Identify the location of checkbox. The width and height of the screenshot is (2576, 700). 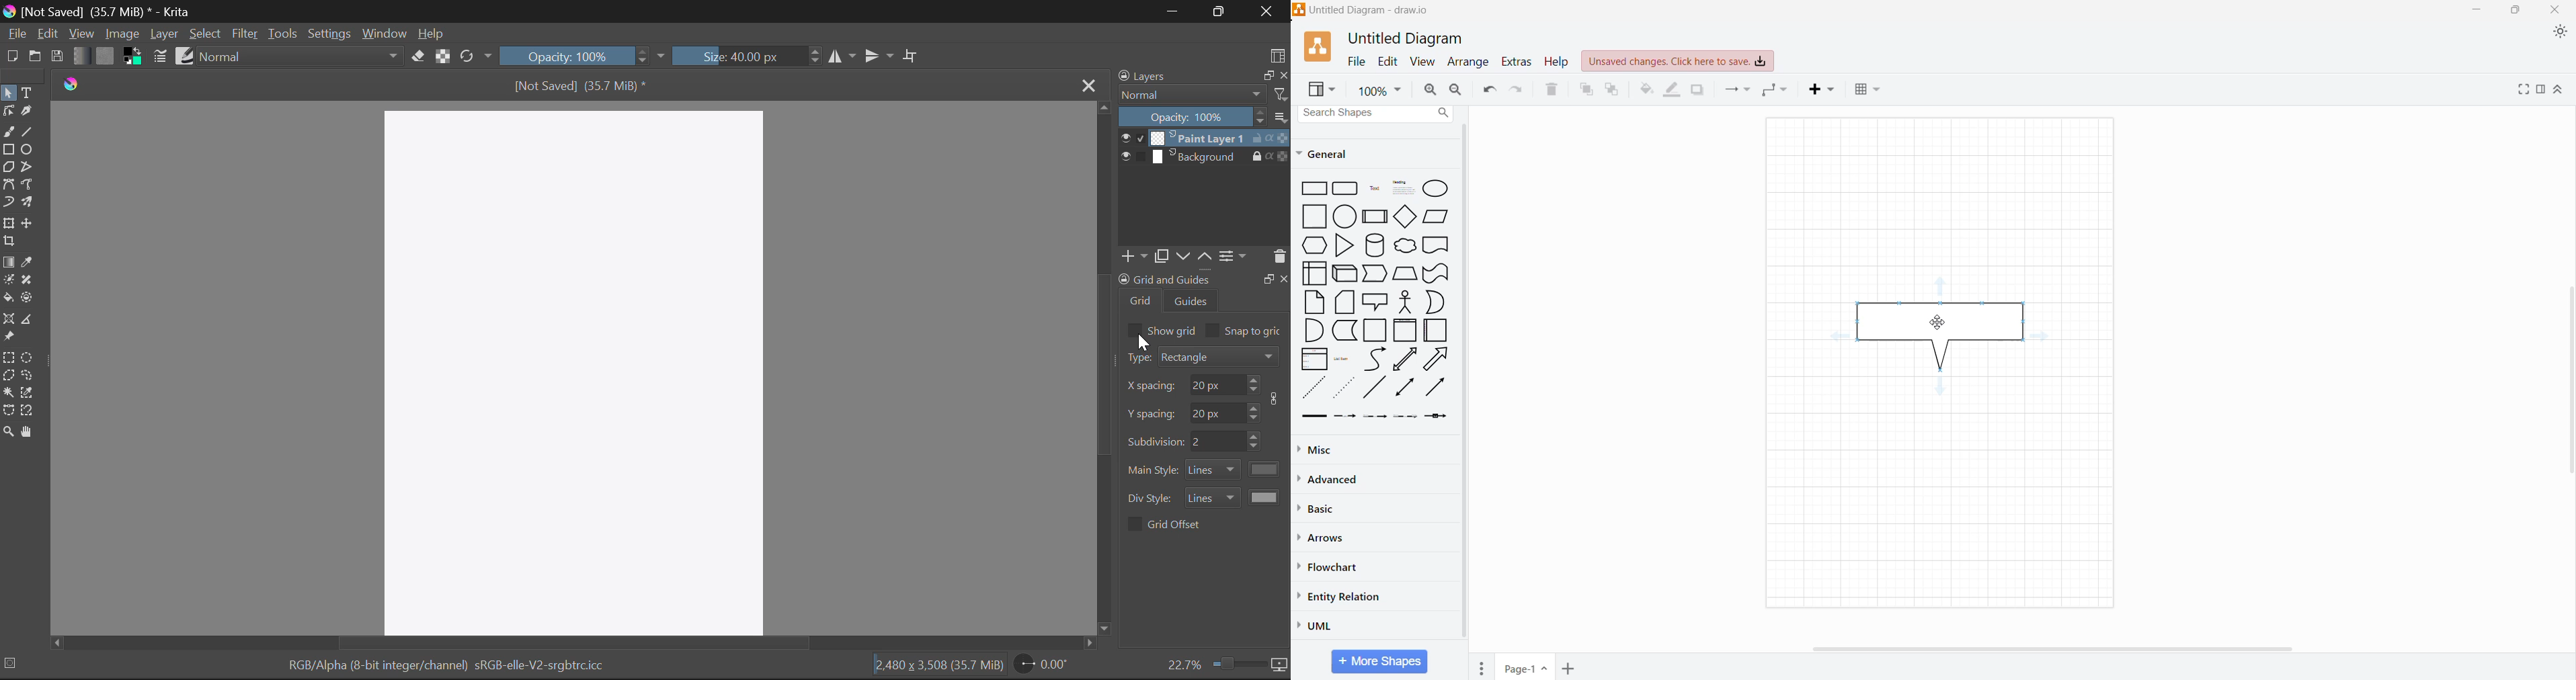
(1213, 330).